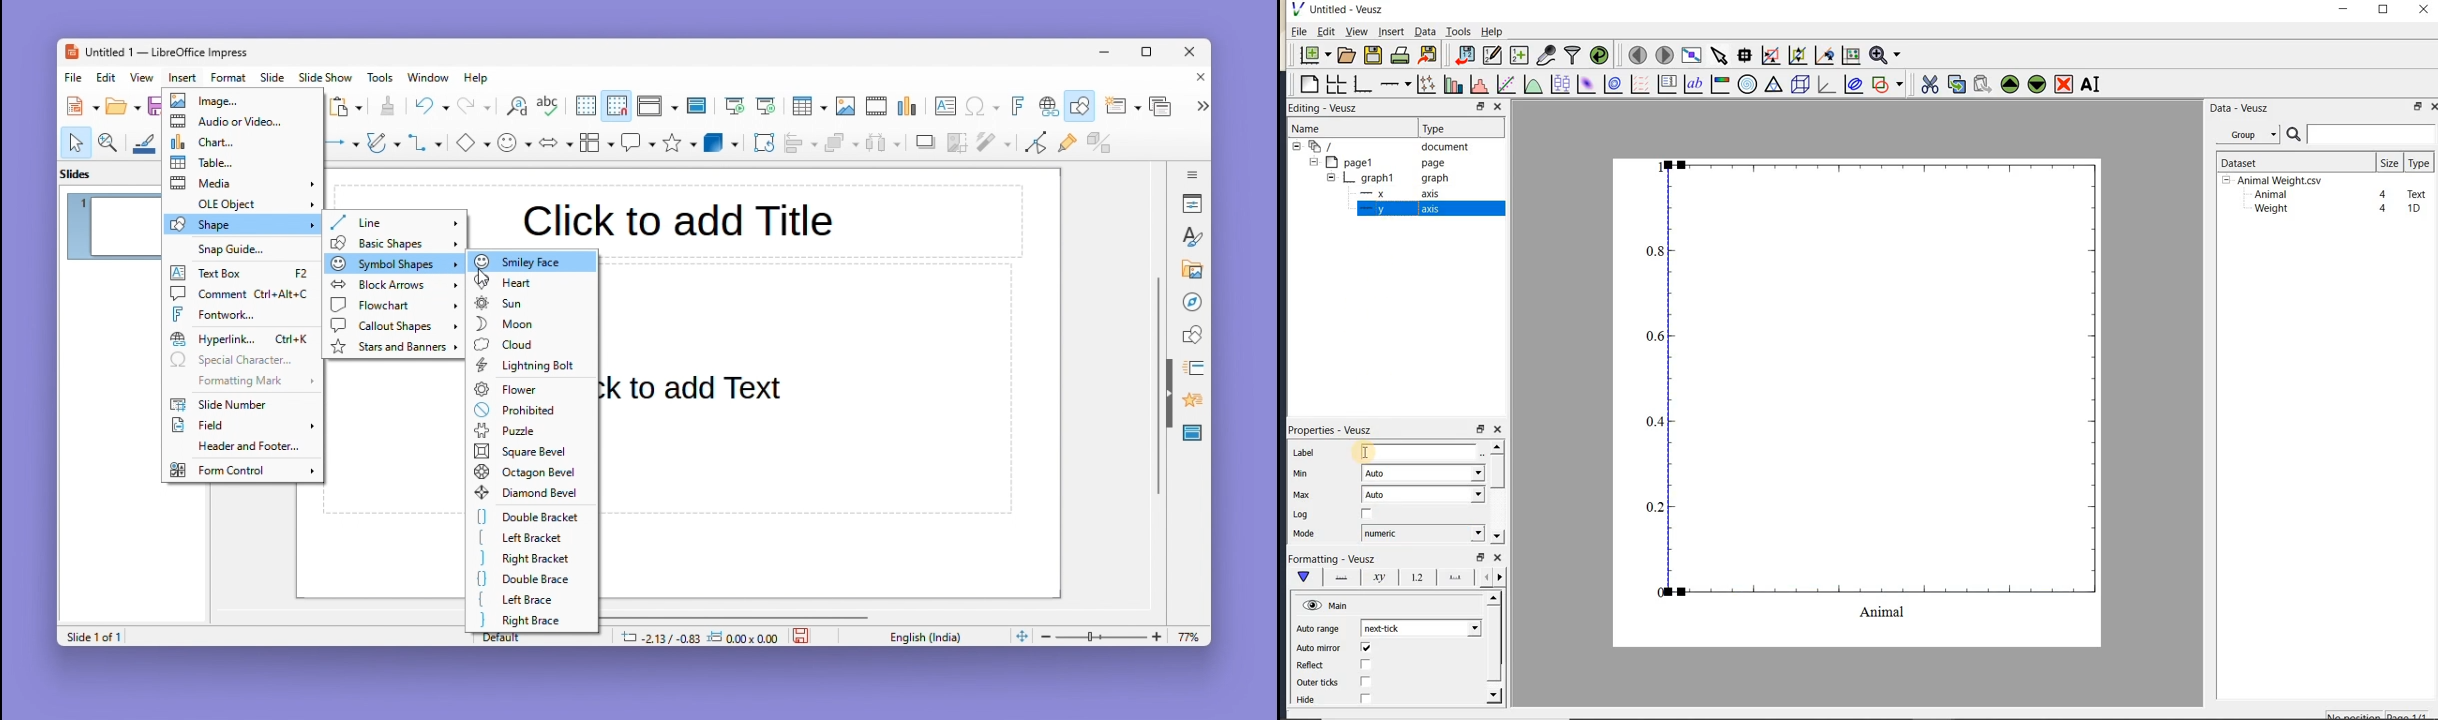 This screenshot has width=2464, height=728. Describe the element at coordinates (958, 147) in the screenshot. I see `Crop image` at that location.